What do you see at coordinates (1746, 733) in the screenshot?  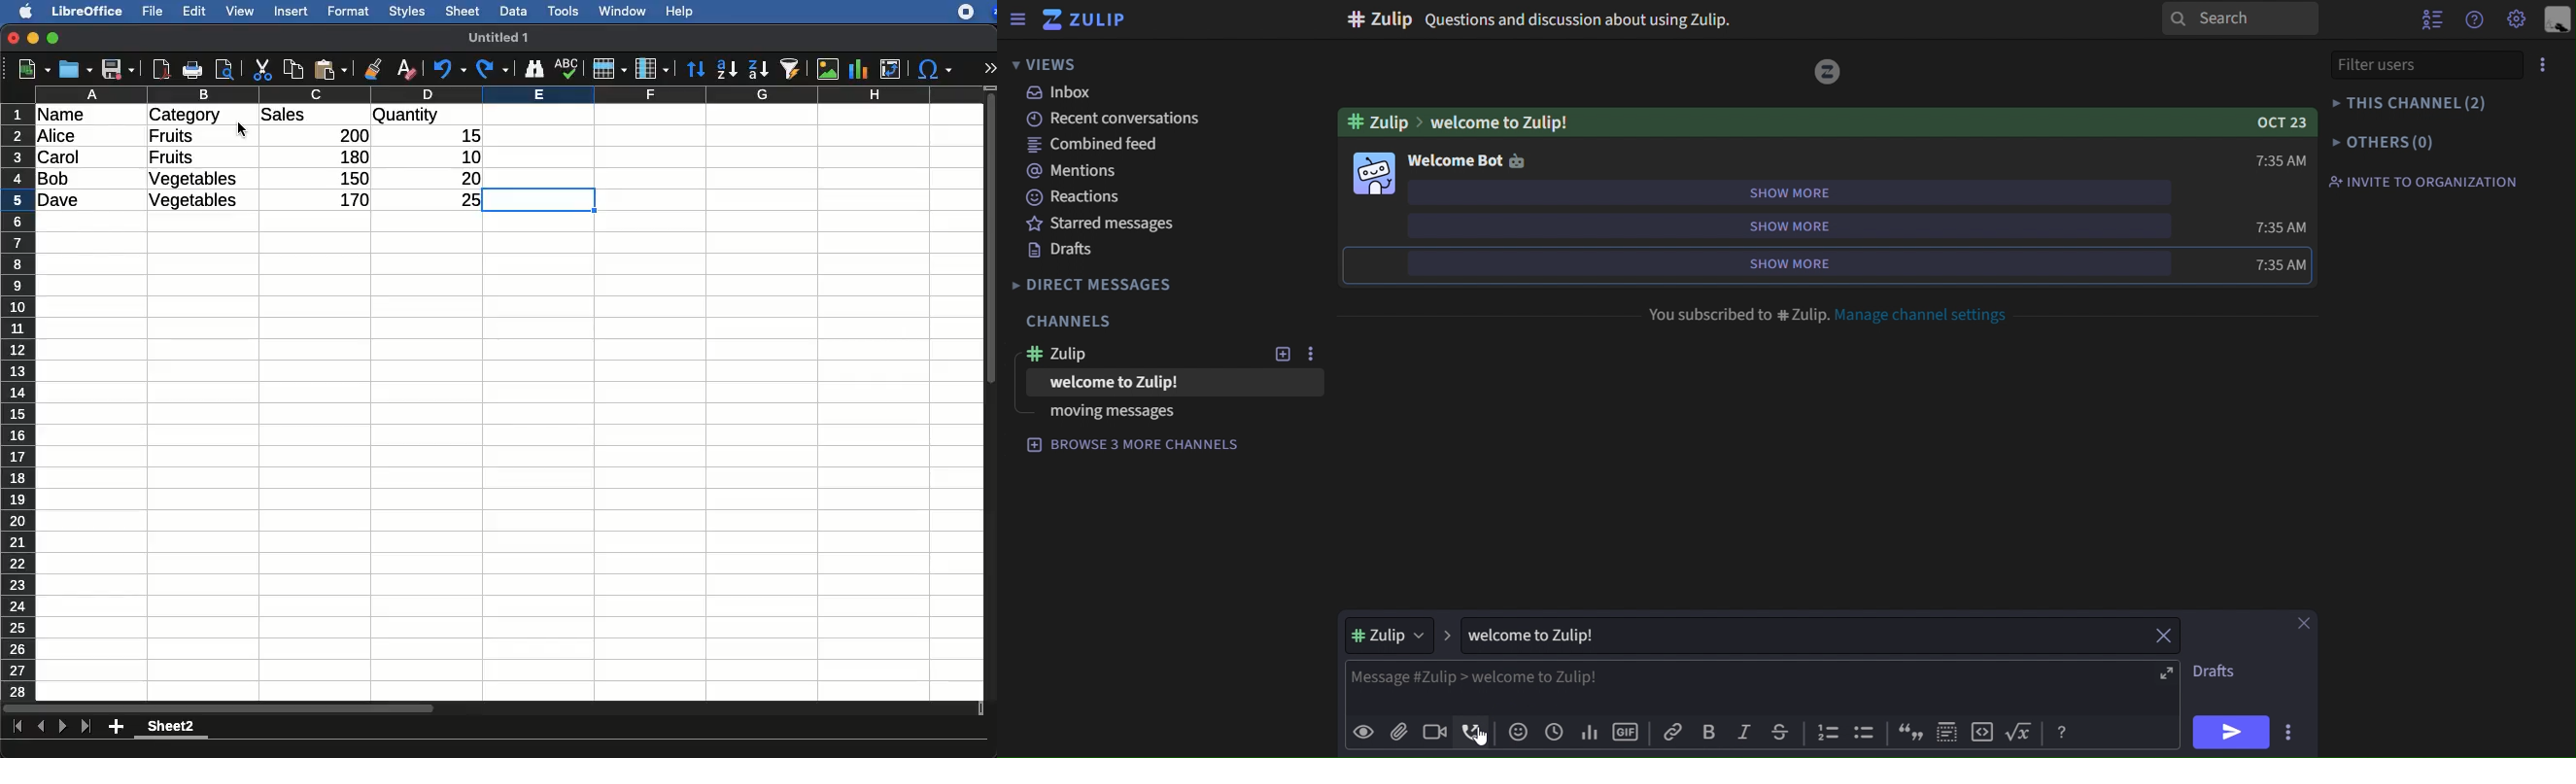 I see `italic` at bounding box center [1746, 733].